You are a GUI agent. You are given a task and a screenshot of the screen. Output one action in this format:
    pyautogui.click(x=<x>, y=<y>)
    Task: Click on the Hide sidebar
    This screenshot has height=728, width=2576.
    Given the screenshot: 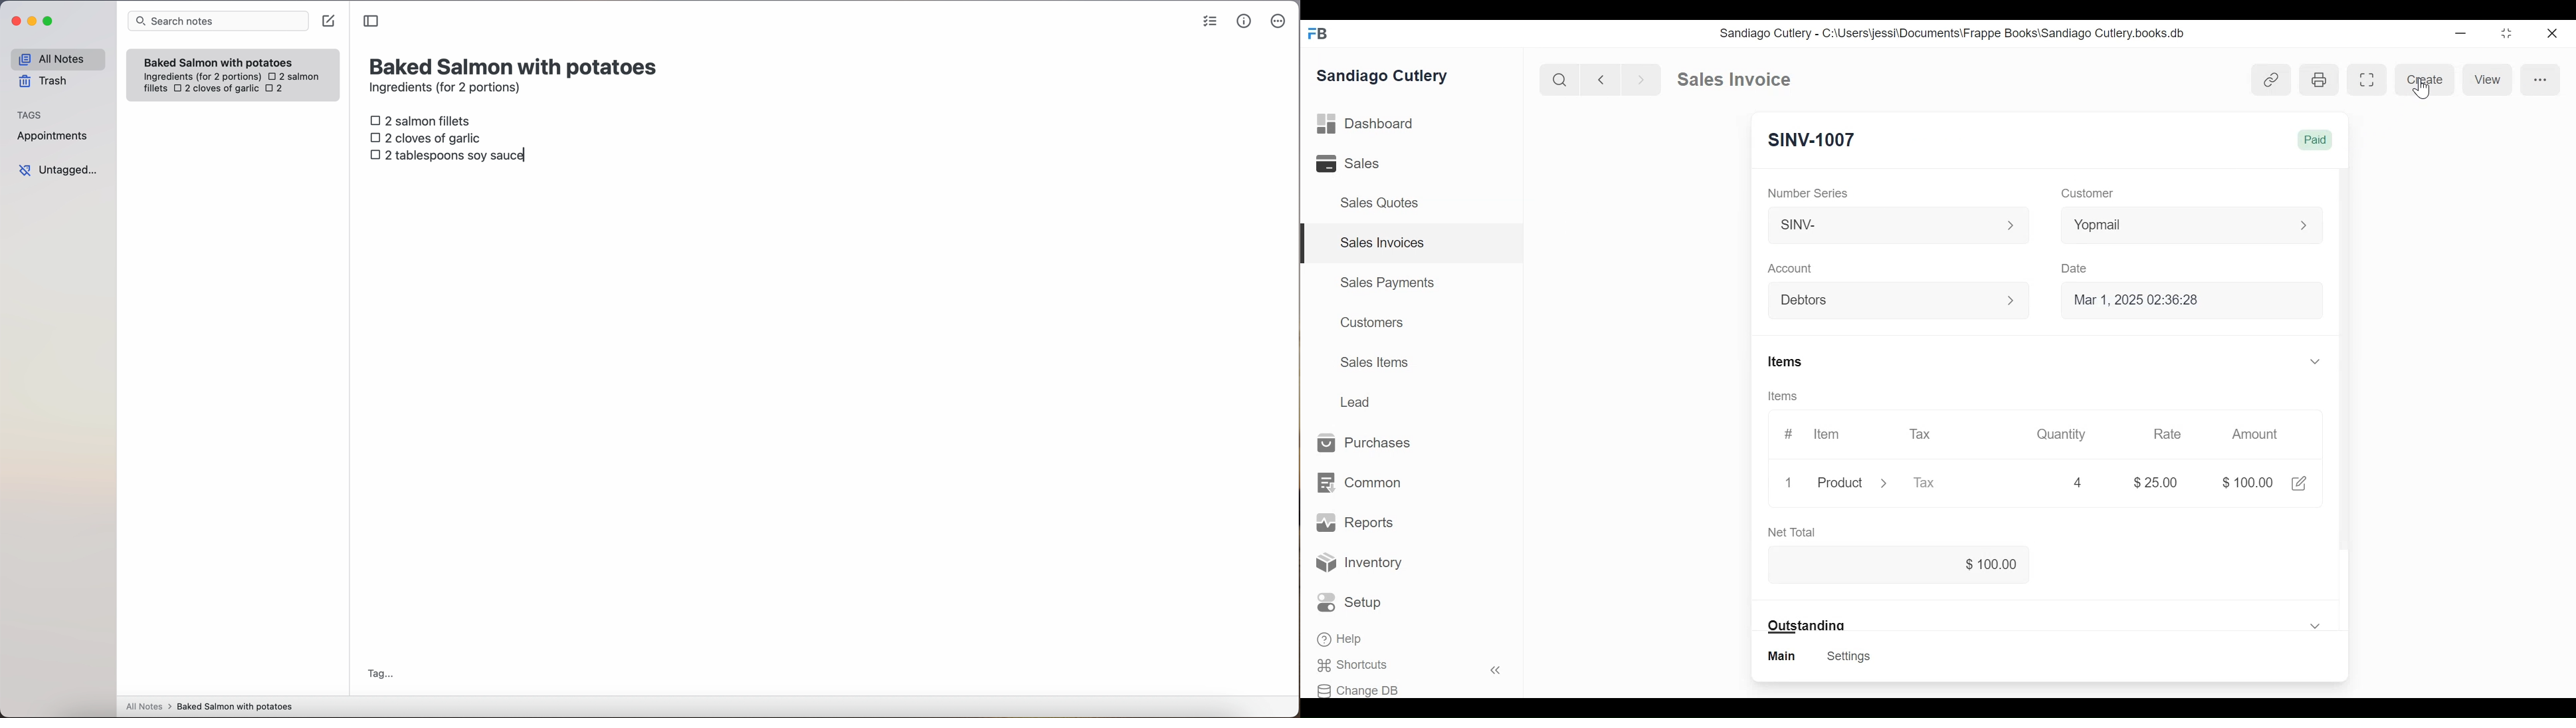 What is the action you would take?
    pyautogui.click(x=1496, y=670)
    